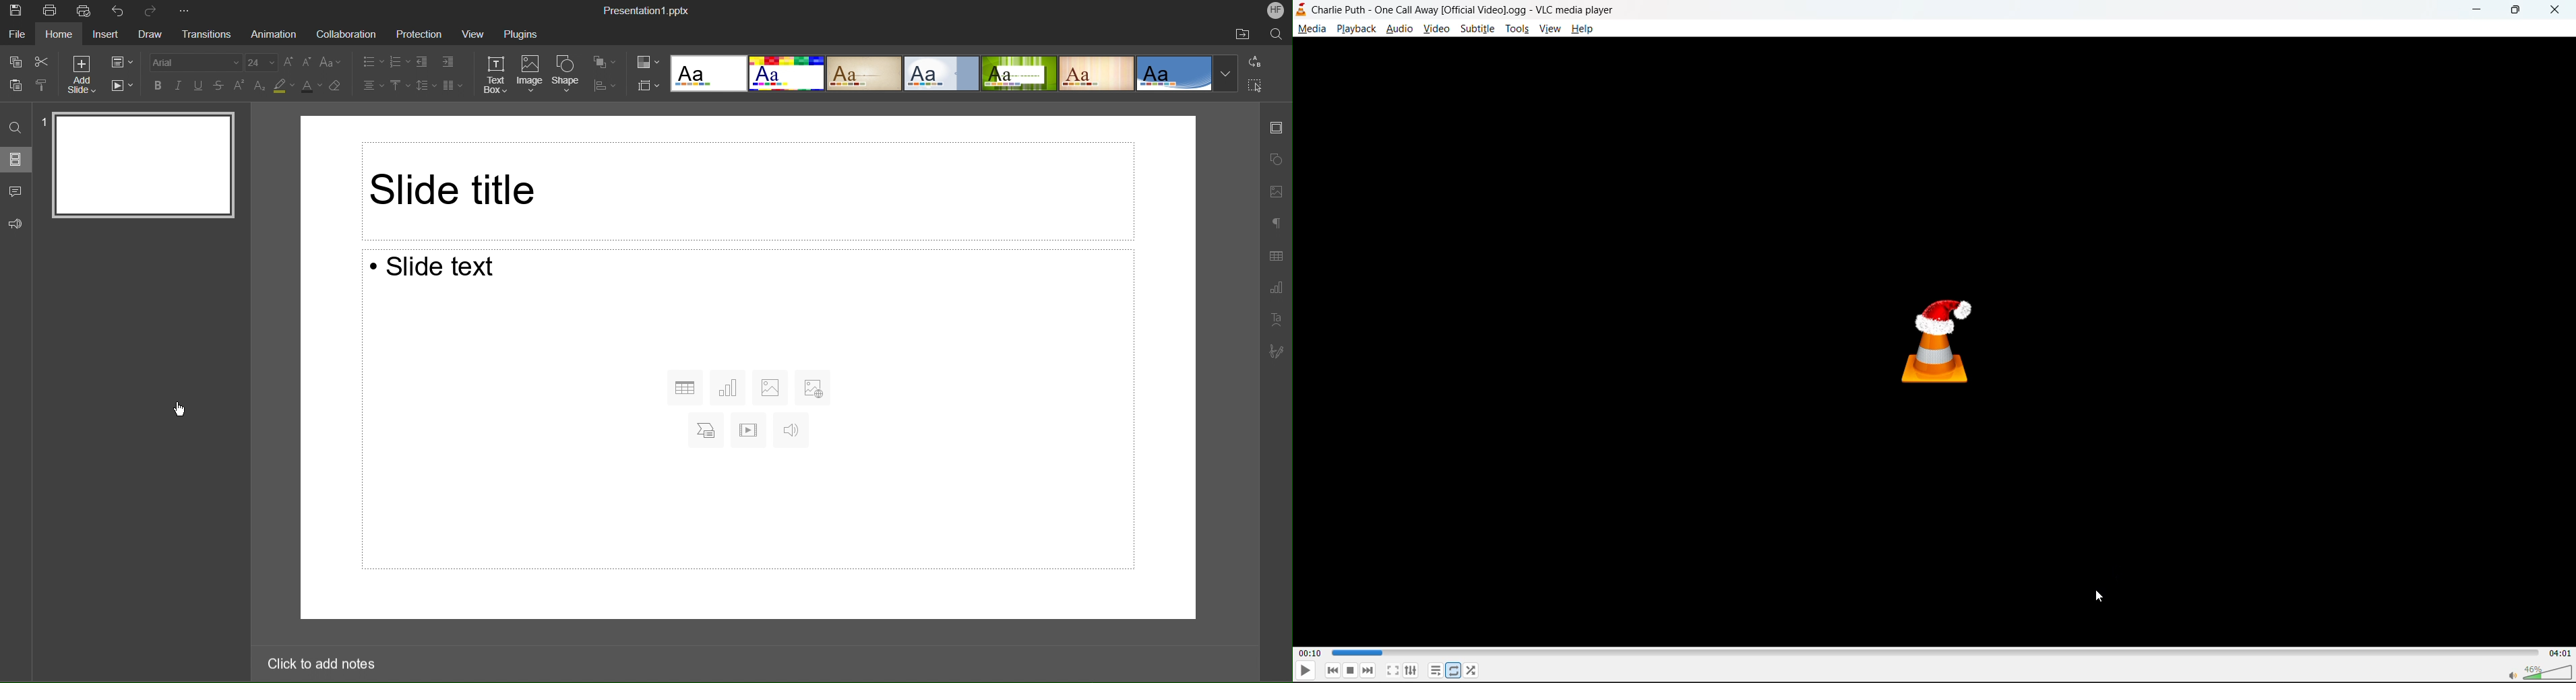 The height and width of the screenshot is (700, 2576). I want to click on previous, so click(1332, 671).